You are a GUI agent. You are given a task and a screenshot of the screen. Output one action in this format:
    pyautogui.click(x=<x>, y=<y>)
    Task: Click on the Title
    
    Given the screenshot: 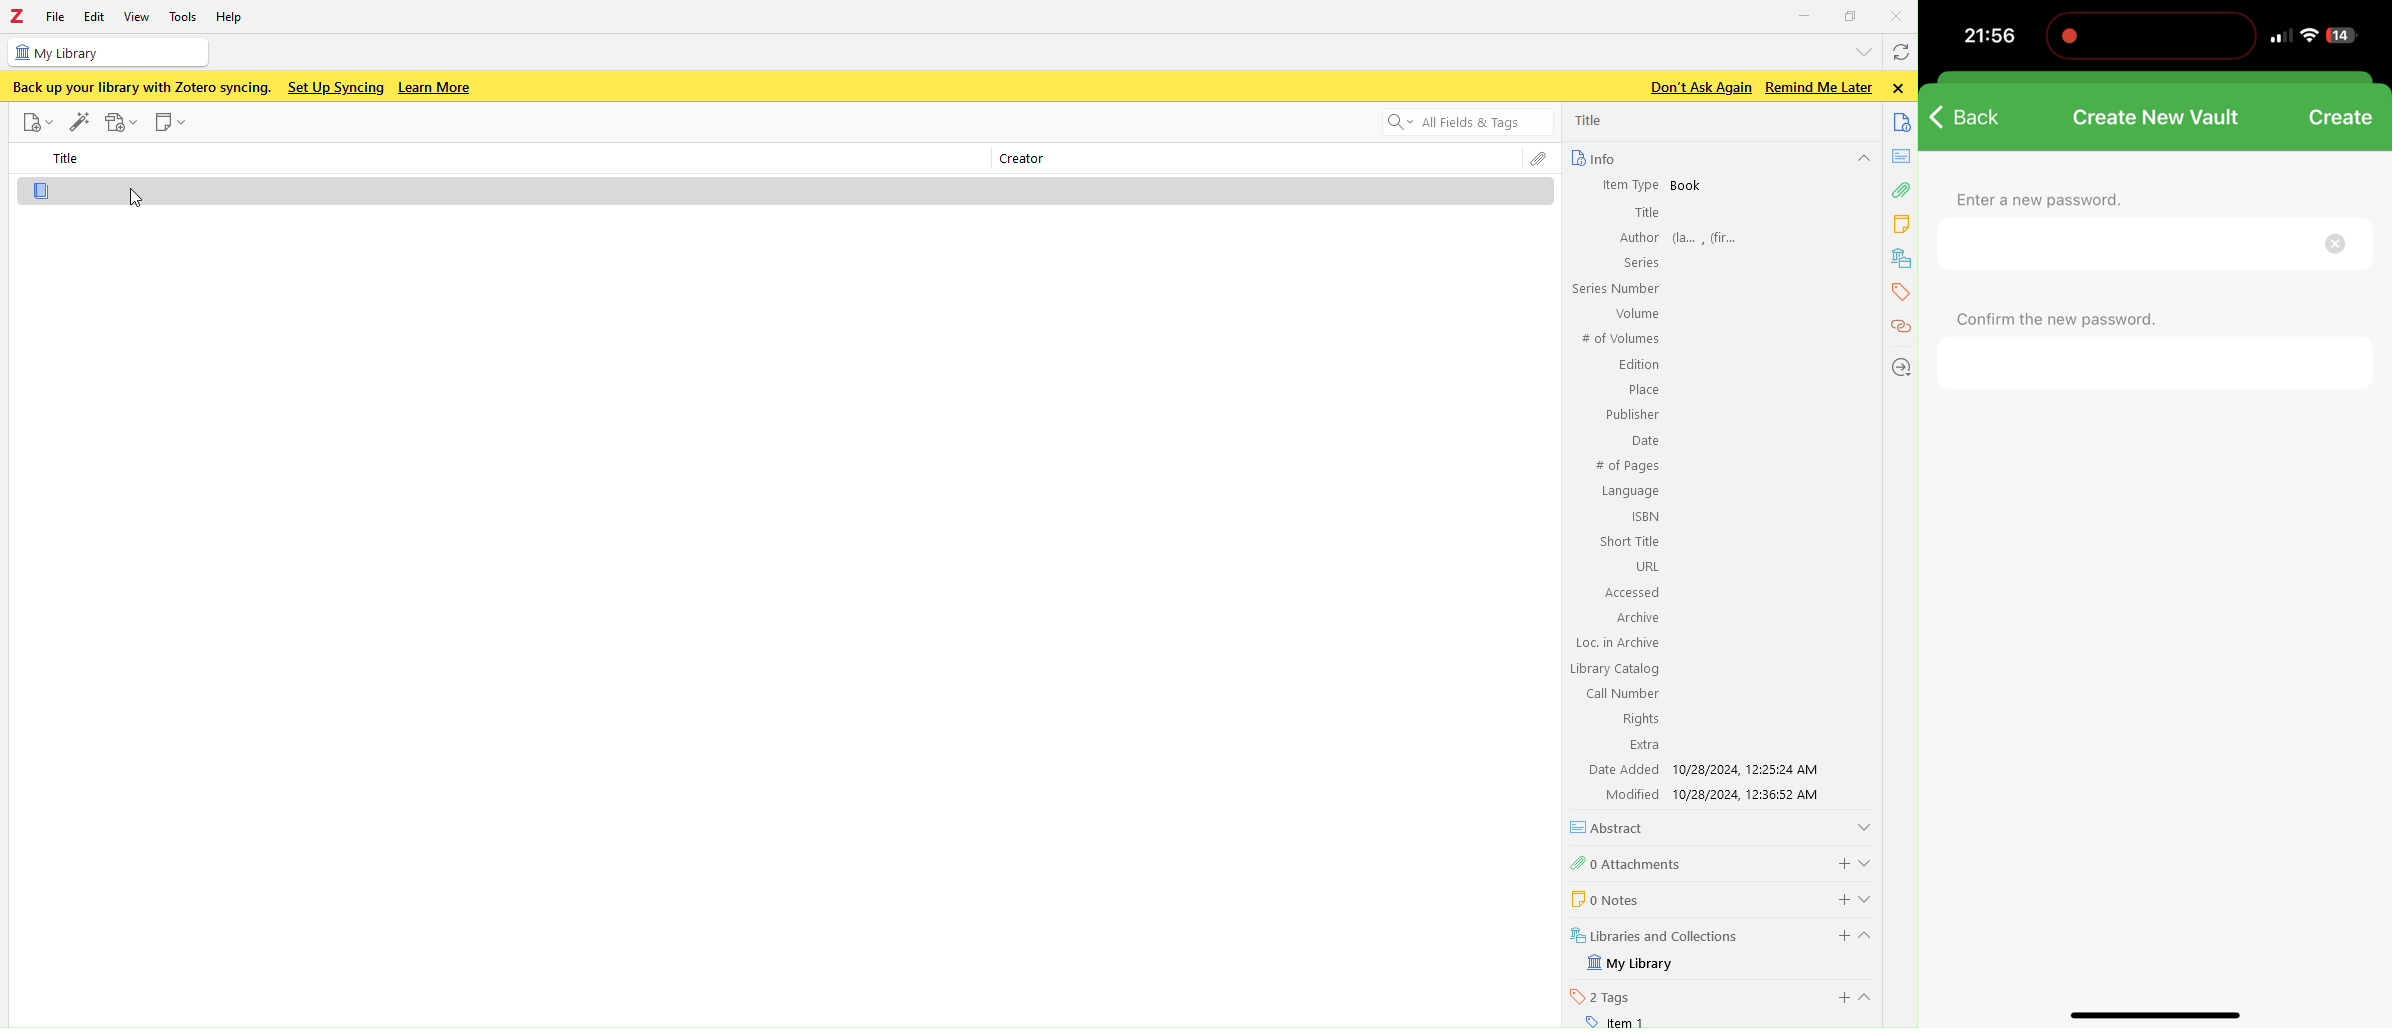 What is the action you would take?
    pyautogui.click(x=1591, y=120)
    